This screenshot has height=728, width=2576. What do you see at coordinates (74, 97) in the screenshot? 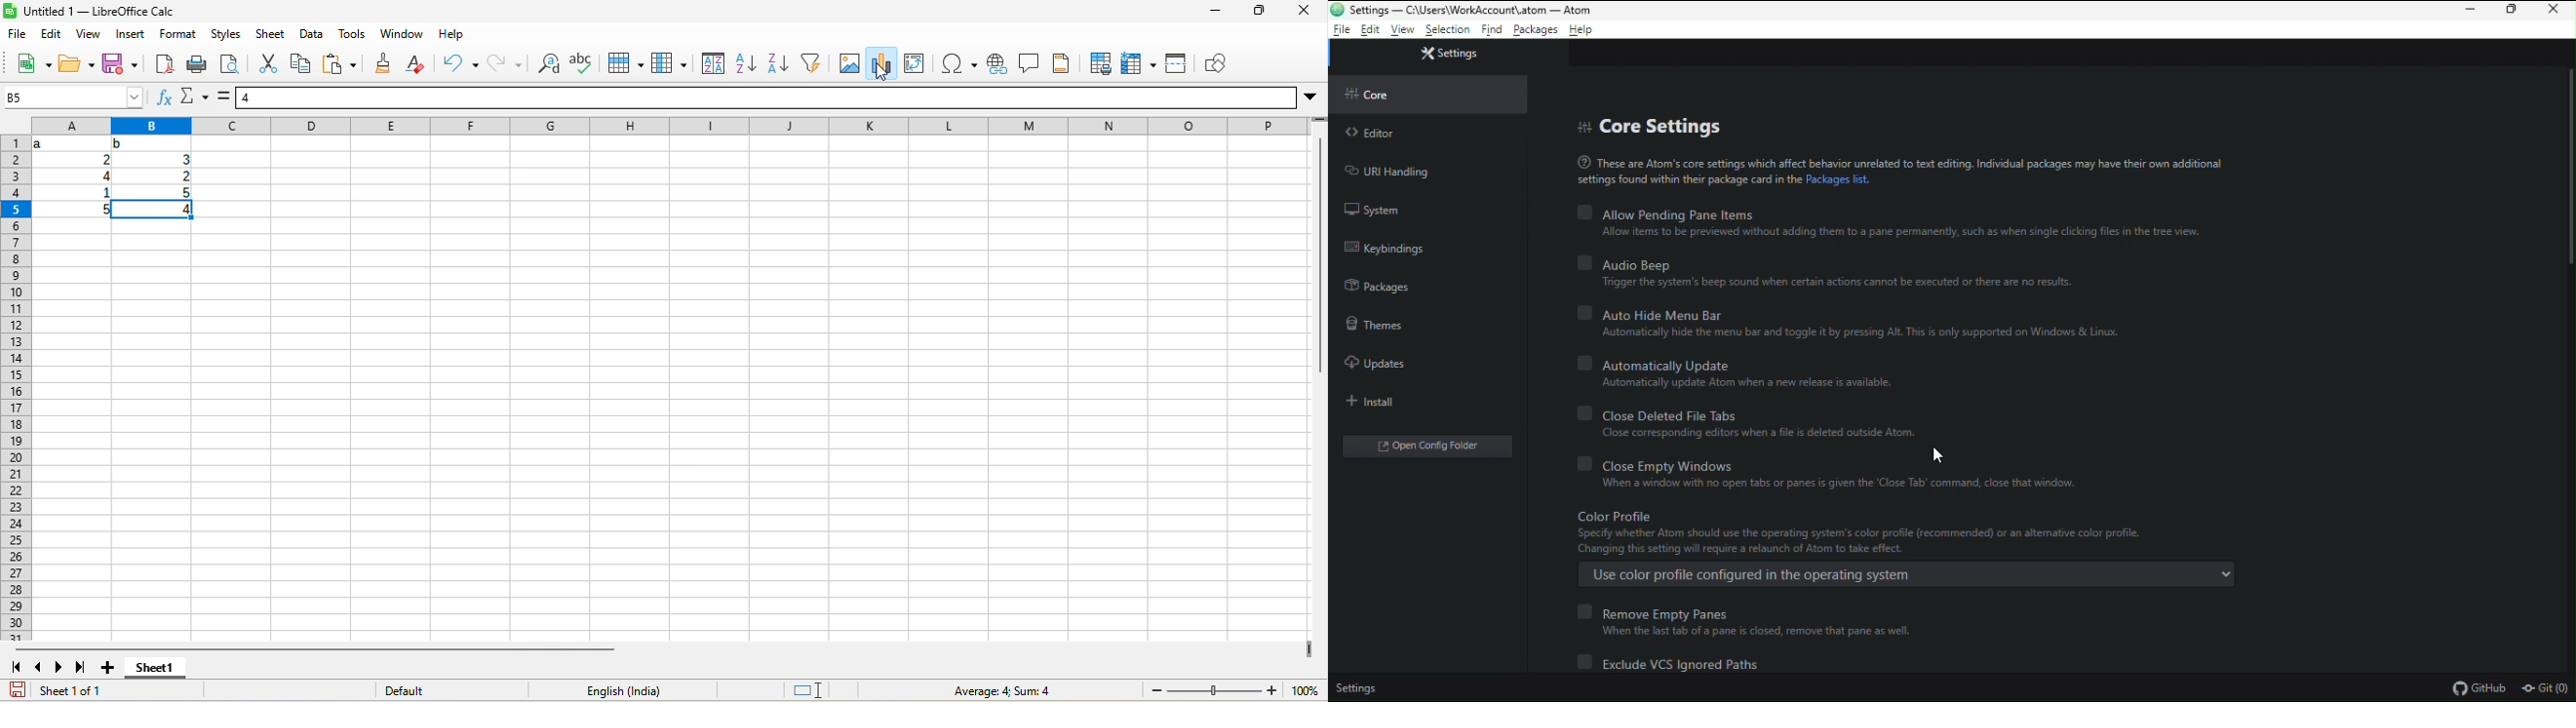
I see `name box` at bounding box center [74, 97].